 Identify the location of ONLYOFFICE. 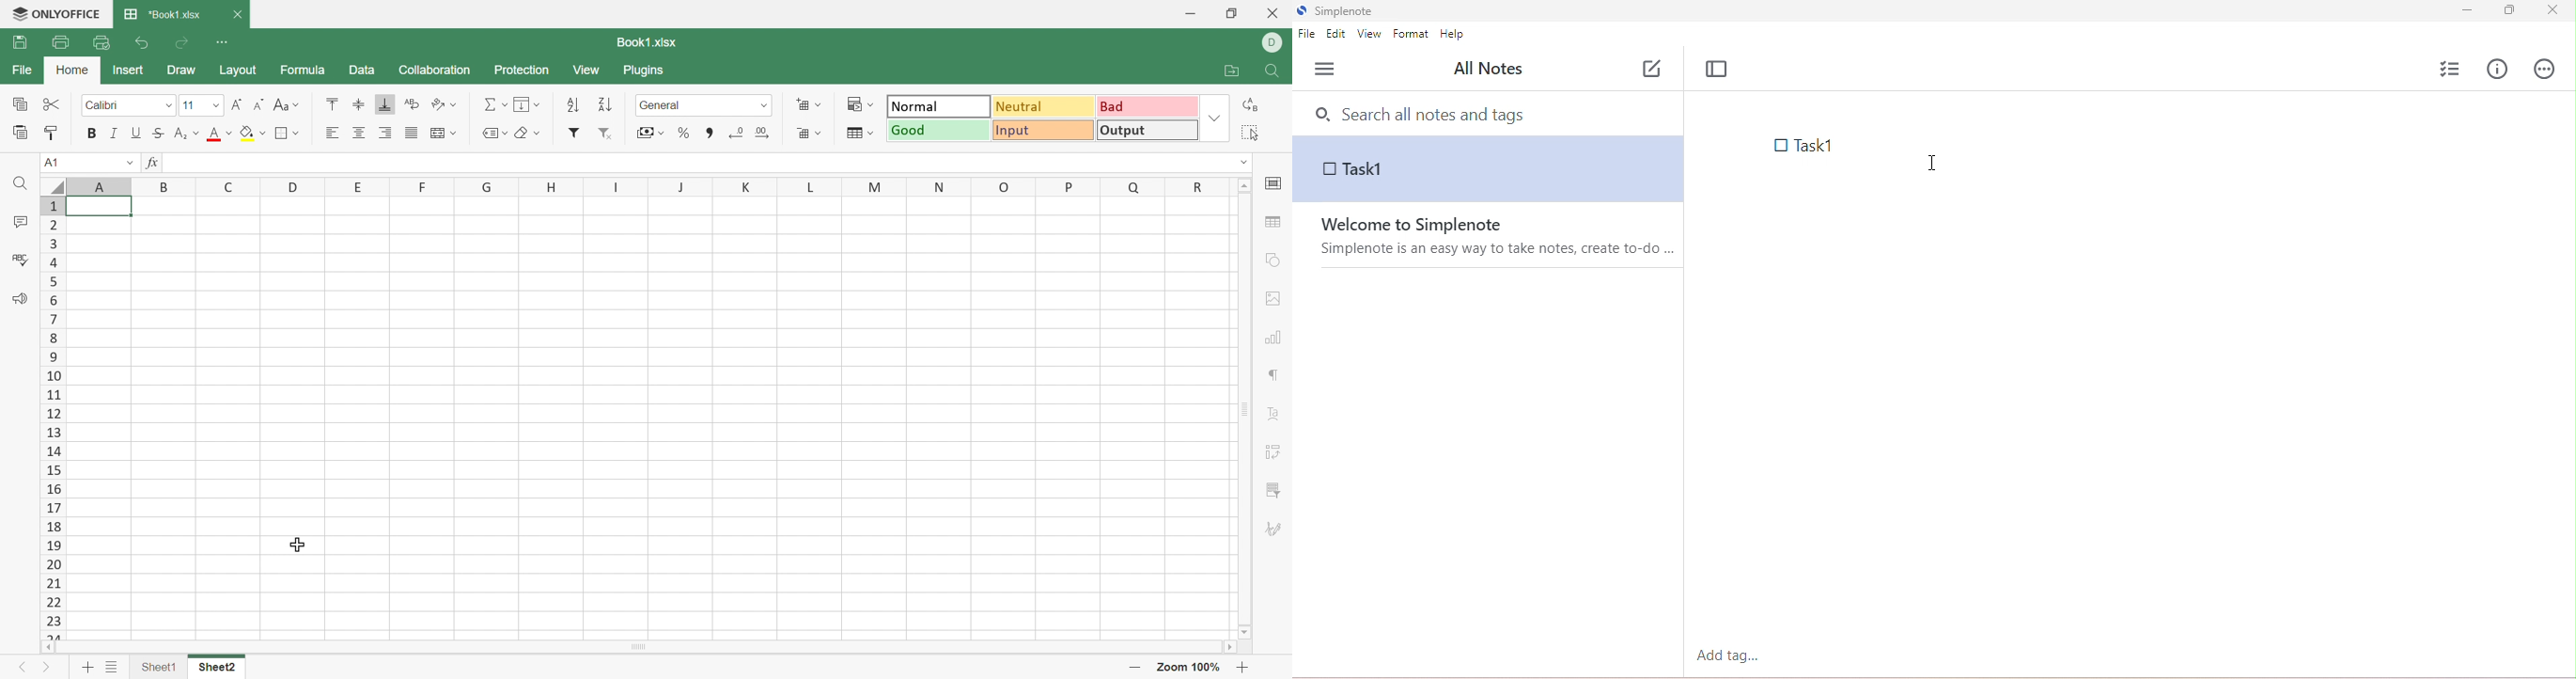
(57, 14).